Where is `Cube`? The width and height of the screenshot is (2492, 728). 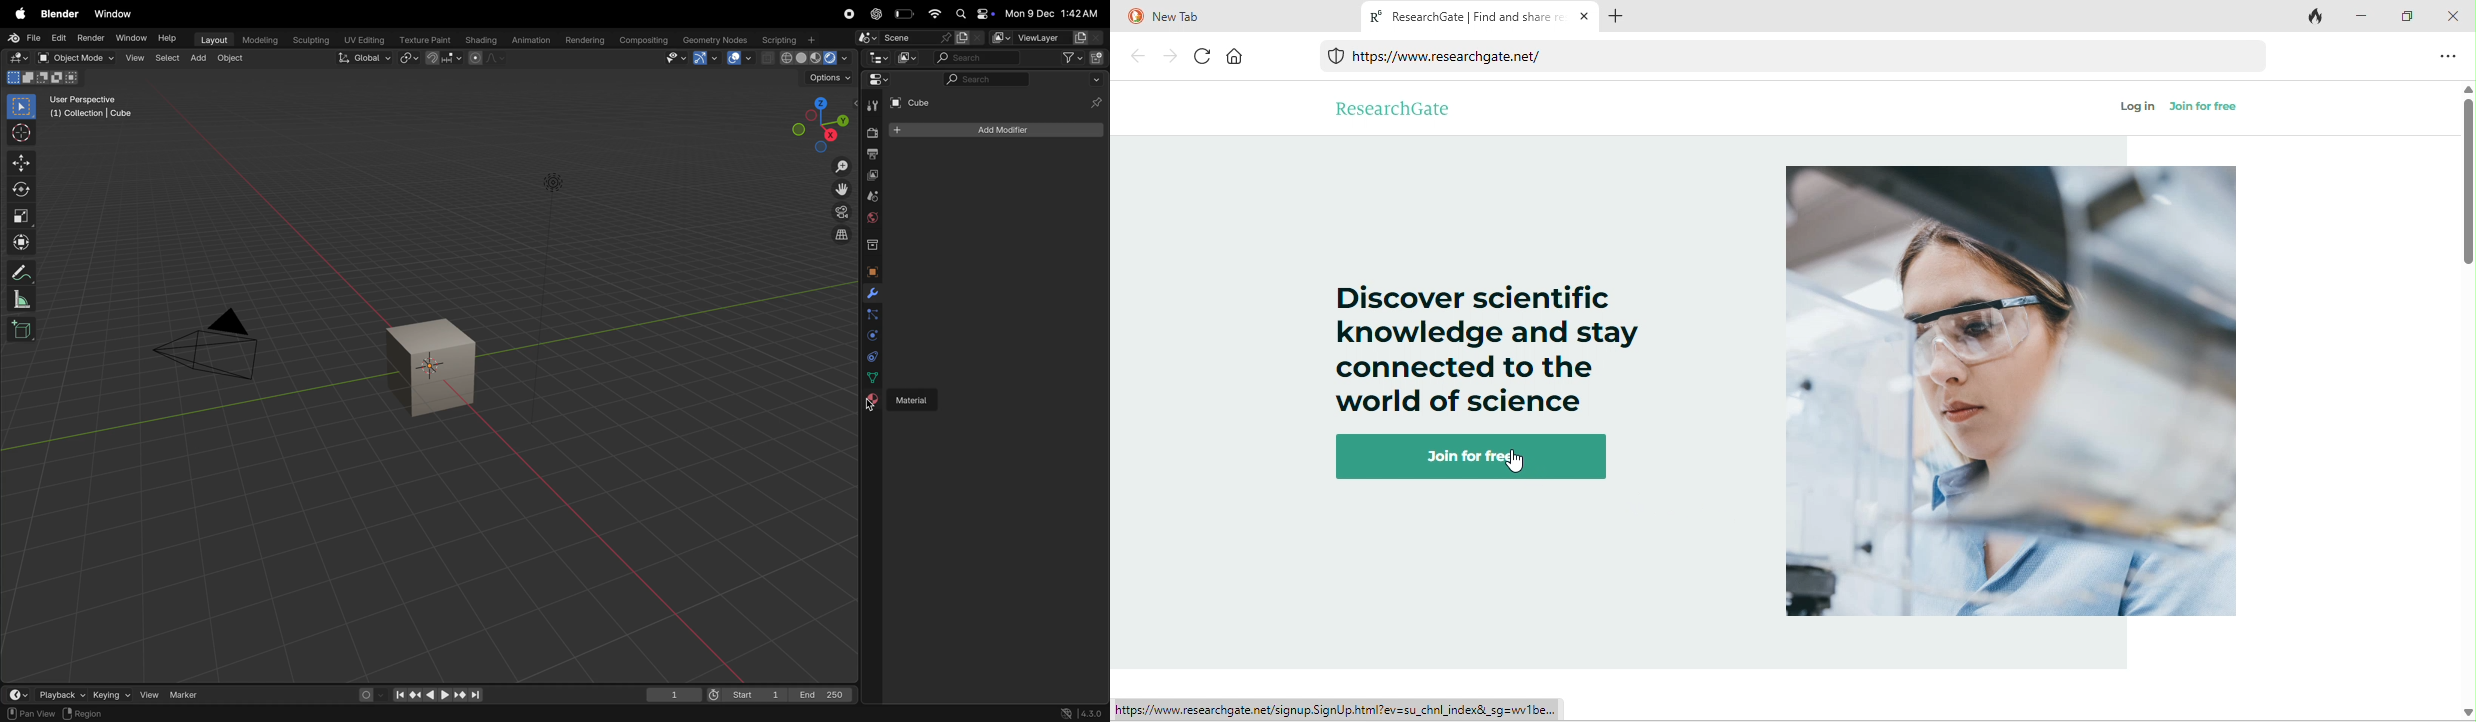
Cube is located at coordinates (917, 104).